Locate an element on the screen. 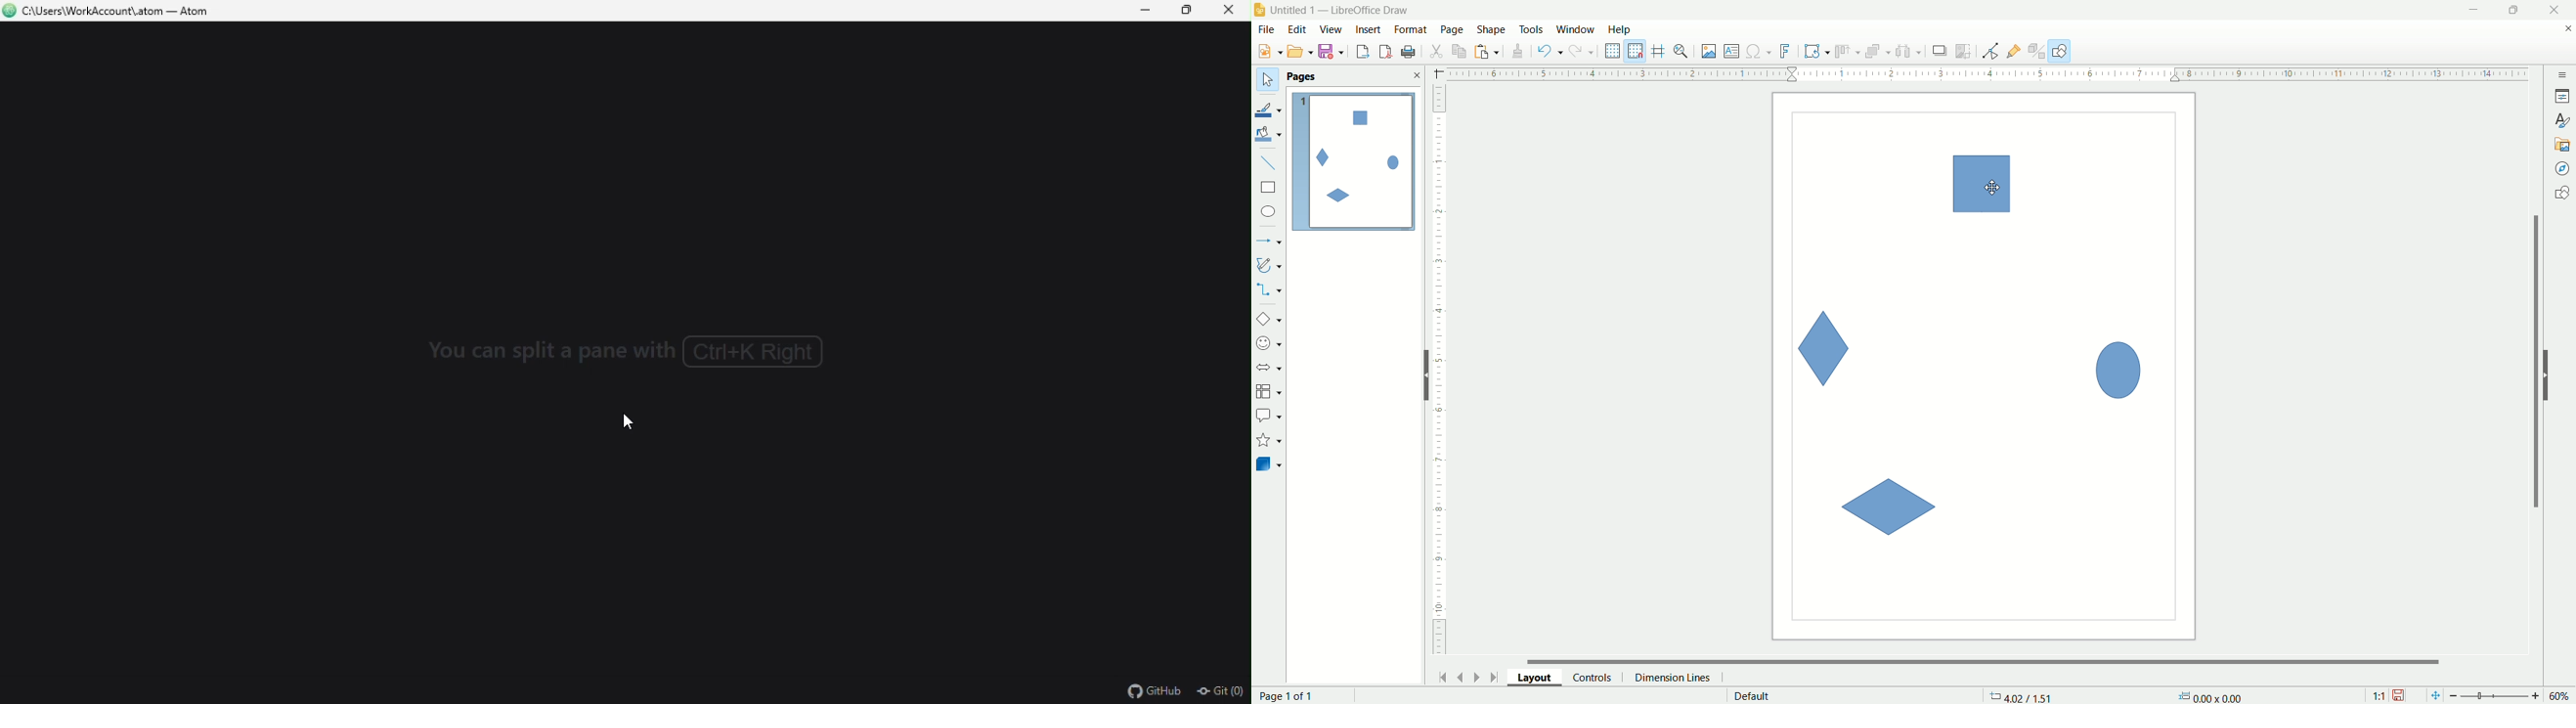  view is located at coordinates (1332, 30).